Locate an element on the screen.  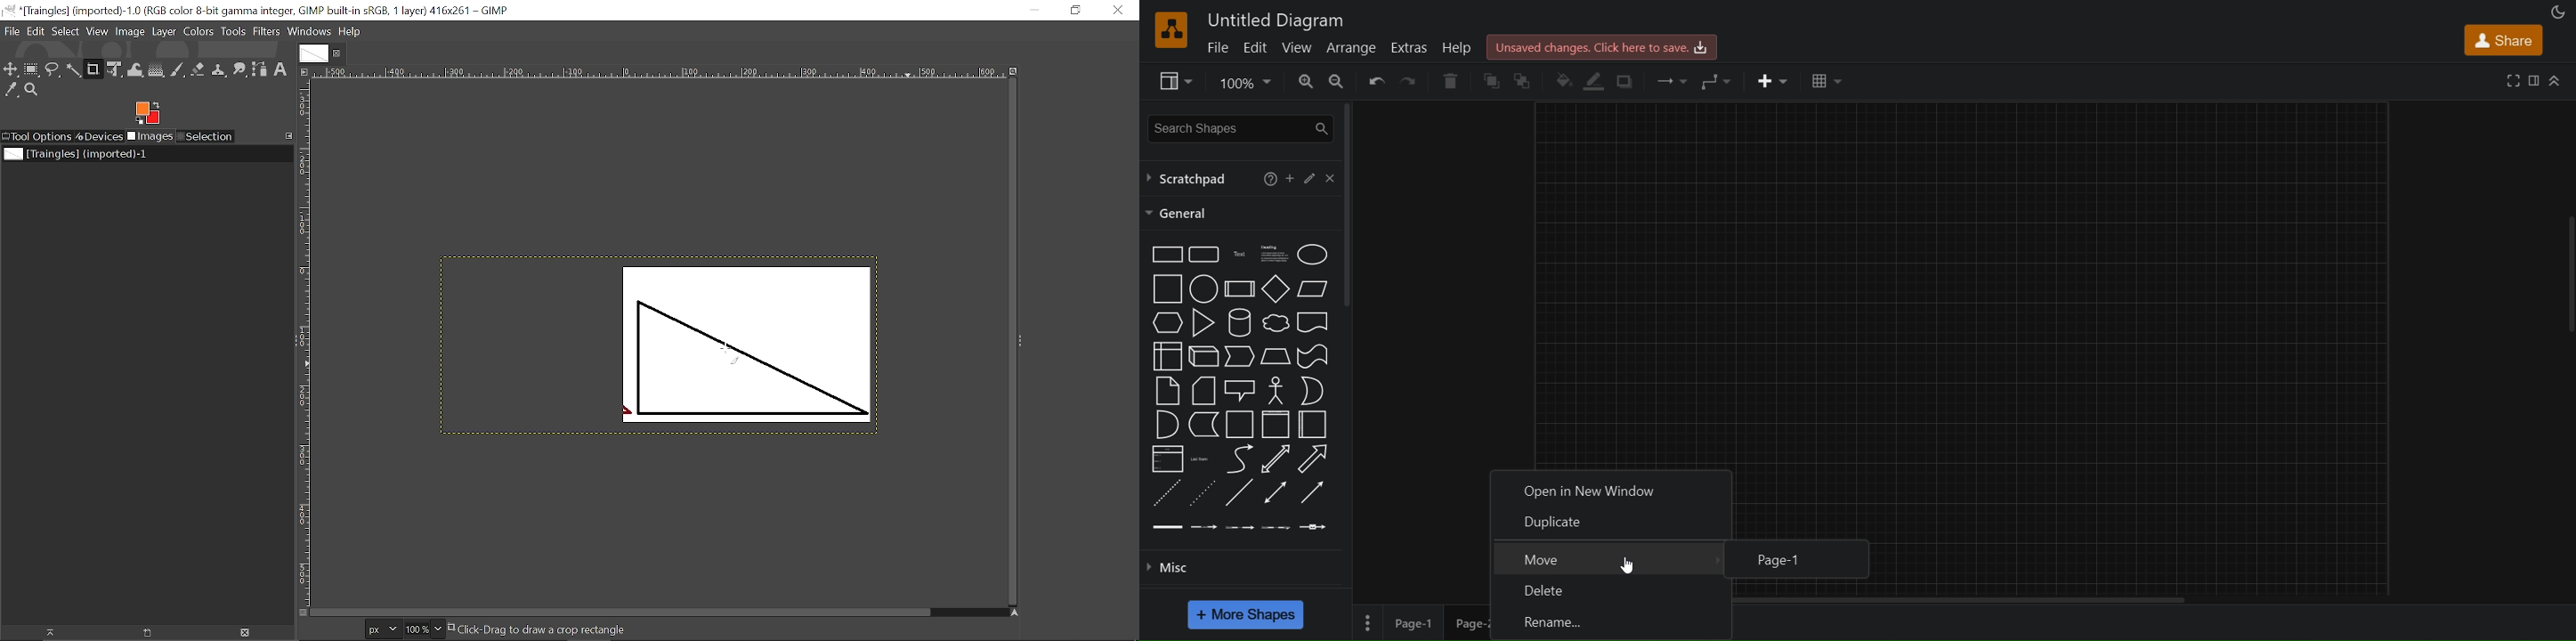
utitled diagram is located at coordinates (1280, 22).